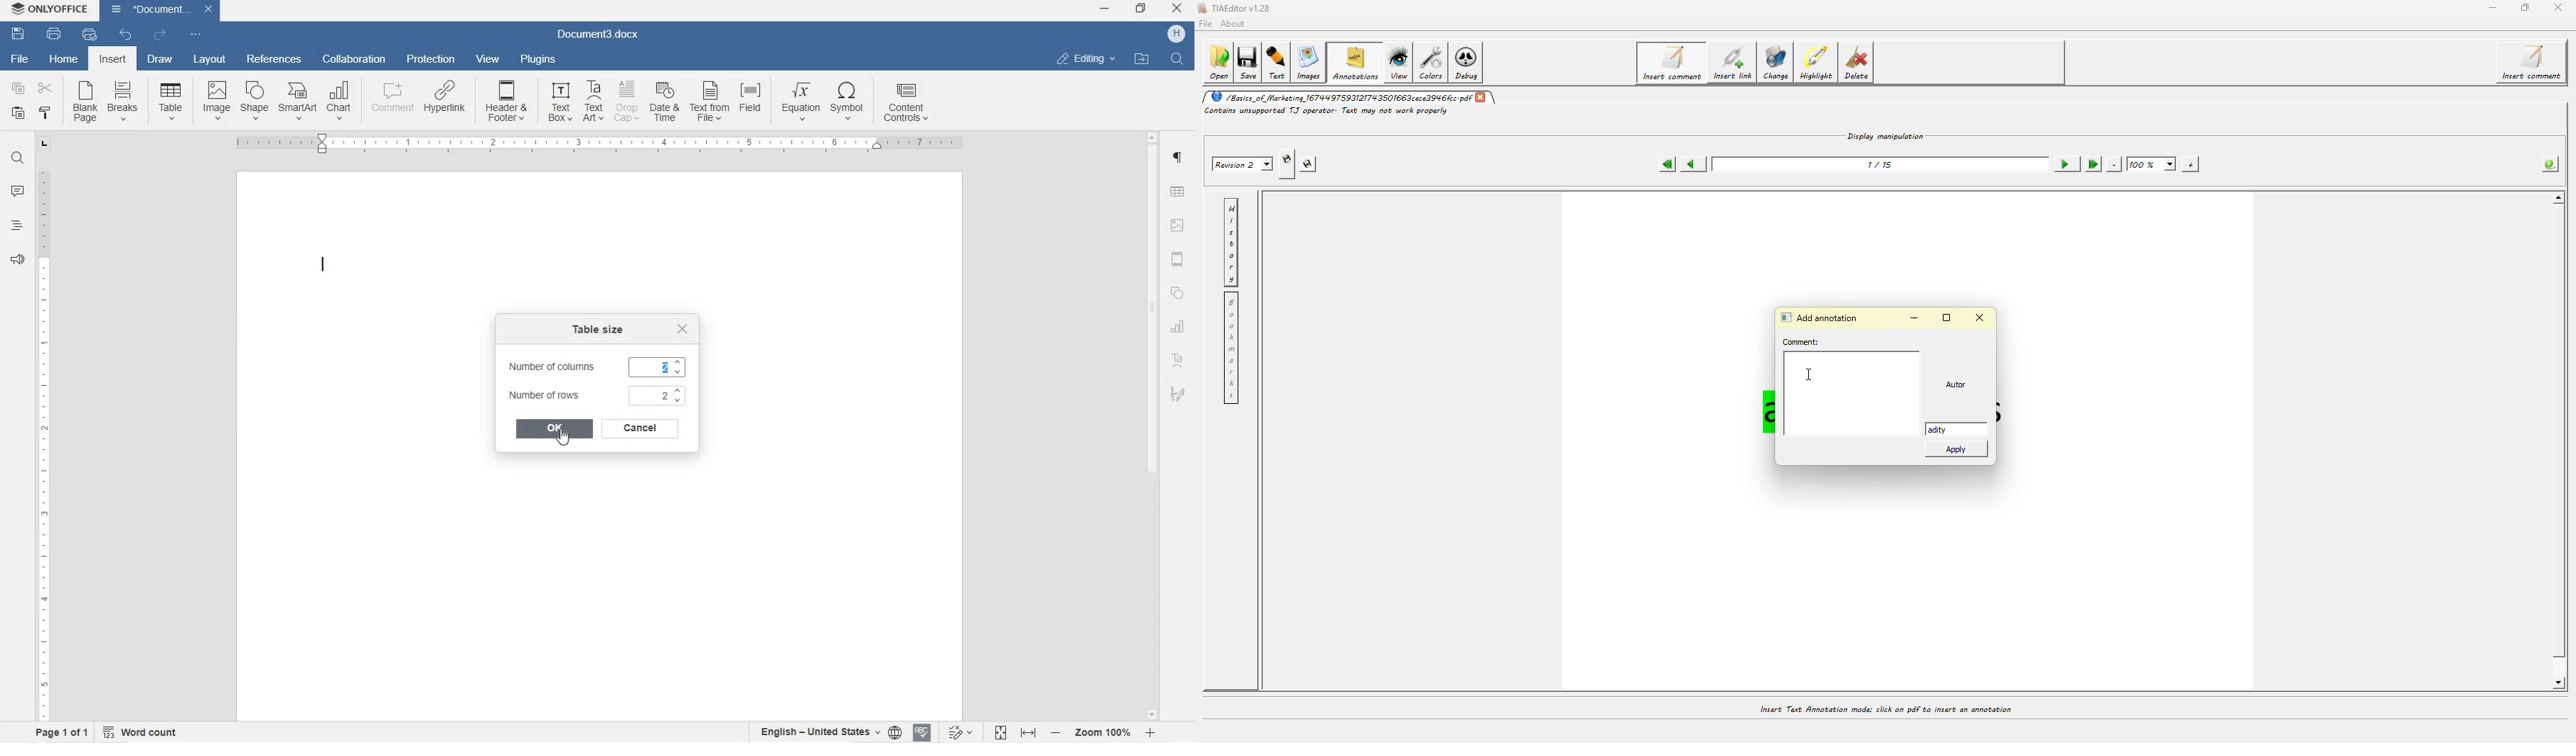 This screenshot has height=756, width=2576. I want to click on number of columns, so click(595, 367).